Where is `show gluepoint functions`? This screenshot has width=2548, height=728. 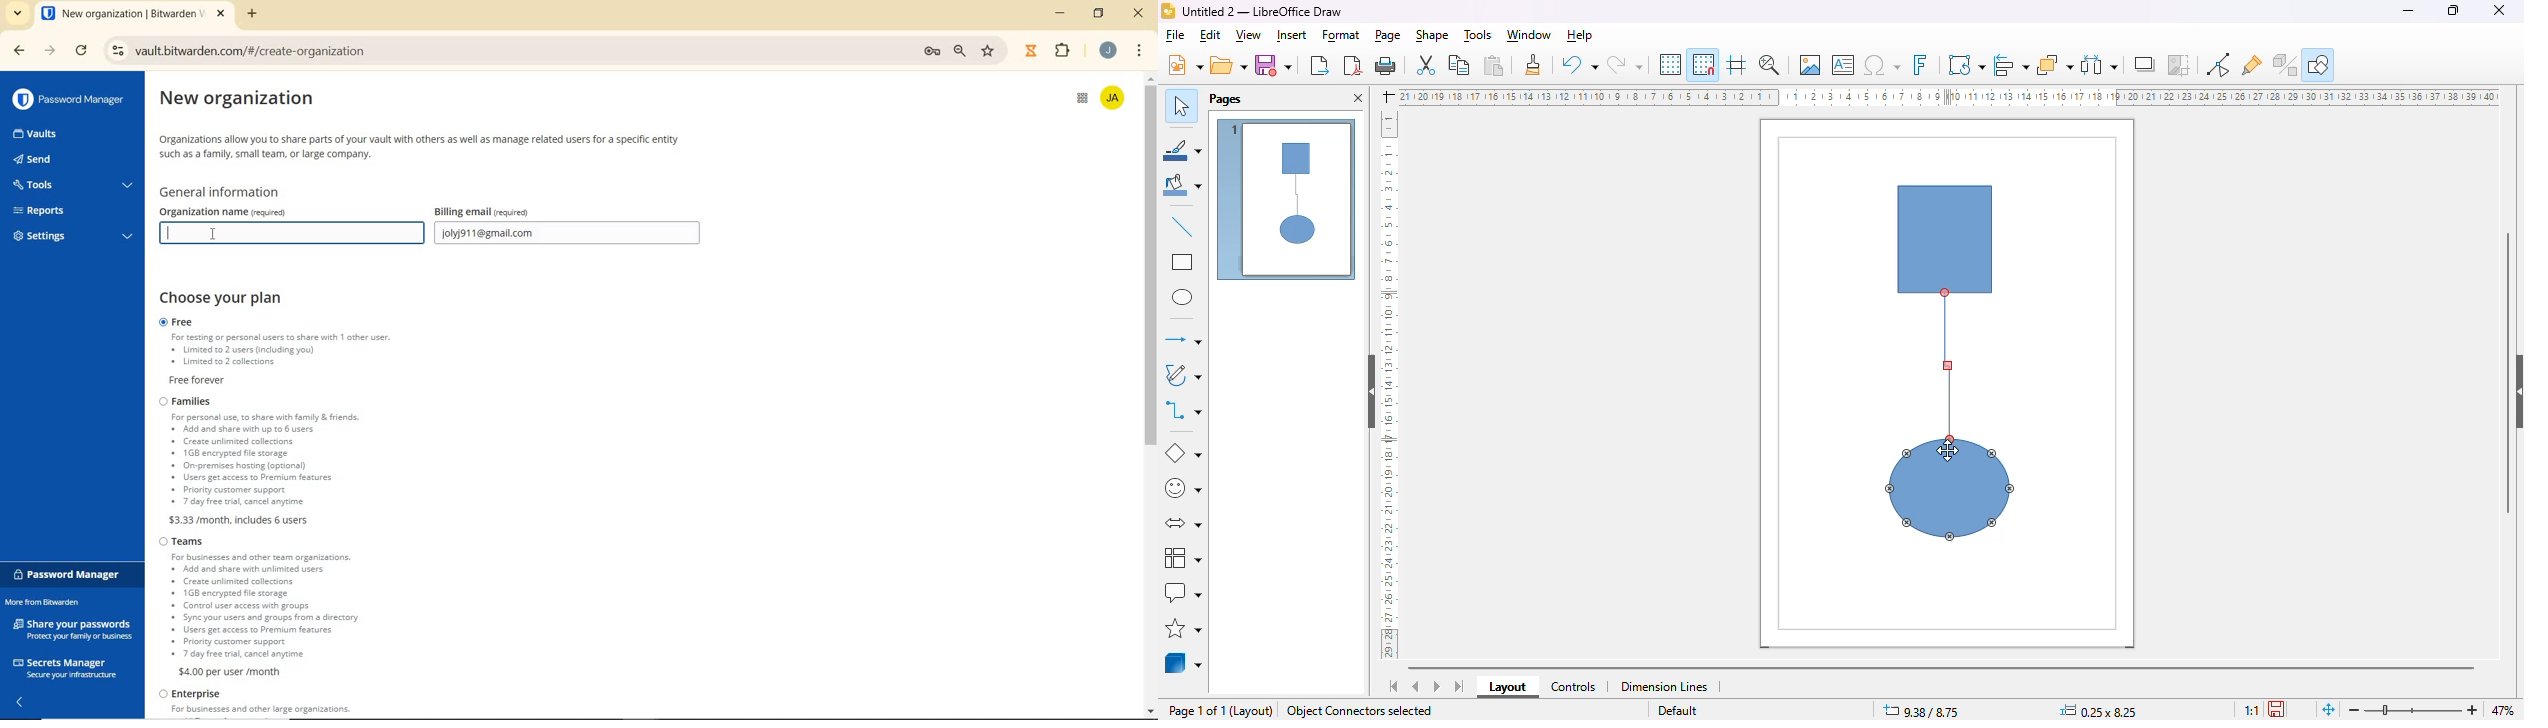
show gluepoint functions is located at coordinates (2252, 66).